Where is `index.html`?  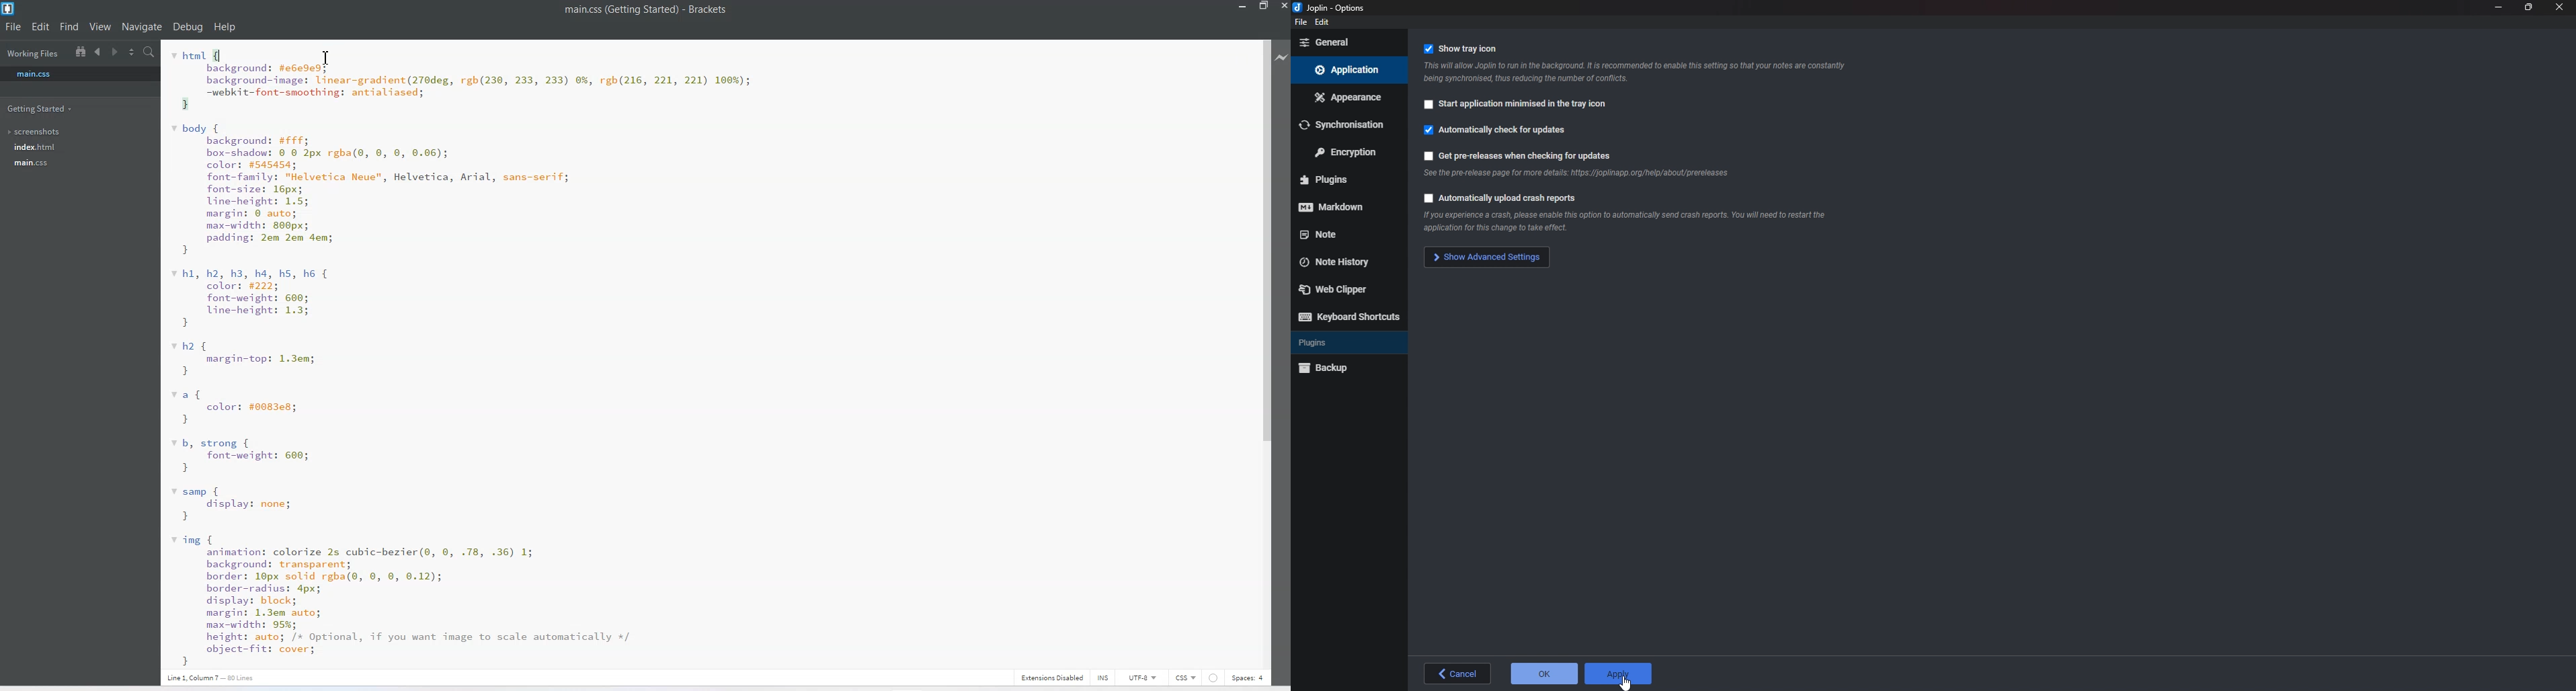
index.html is located at coordinates (34, 147).